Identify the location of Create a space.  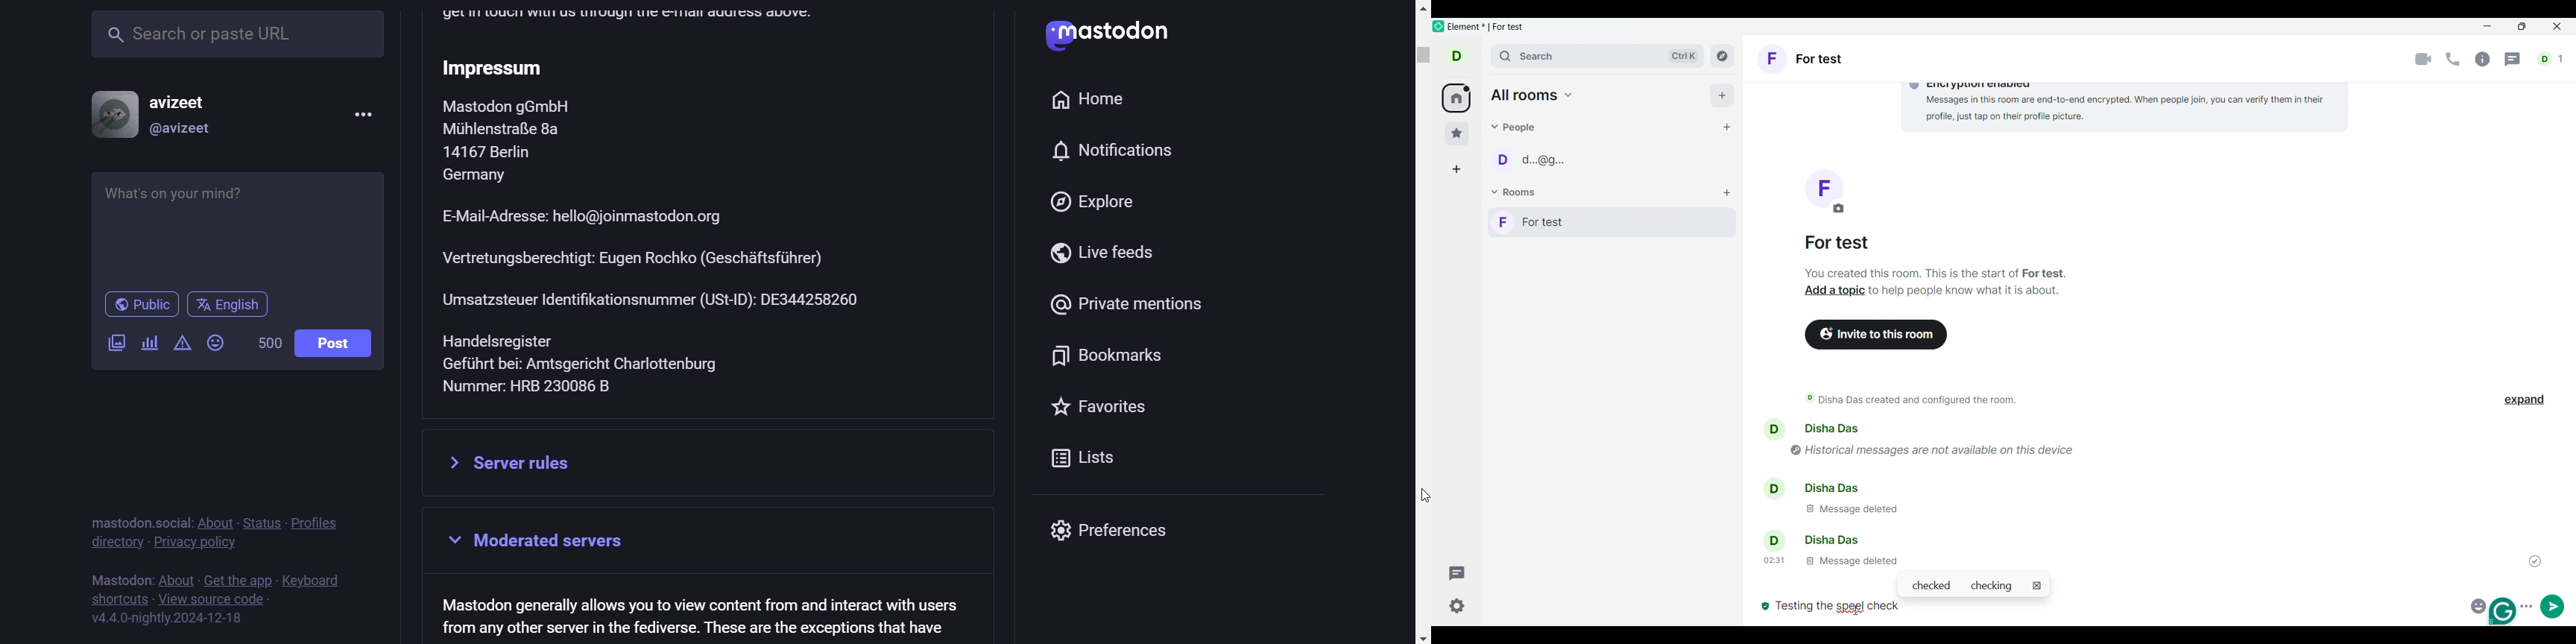
(1456, 169).